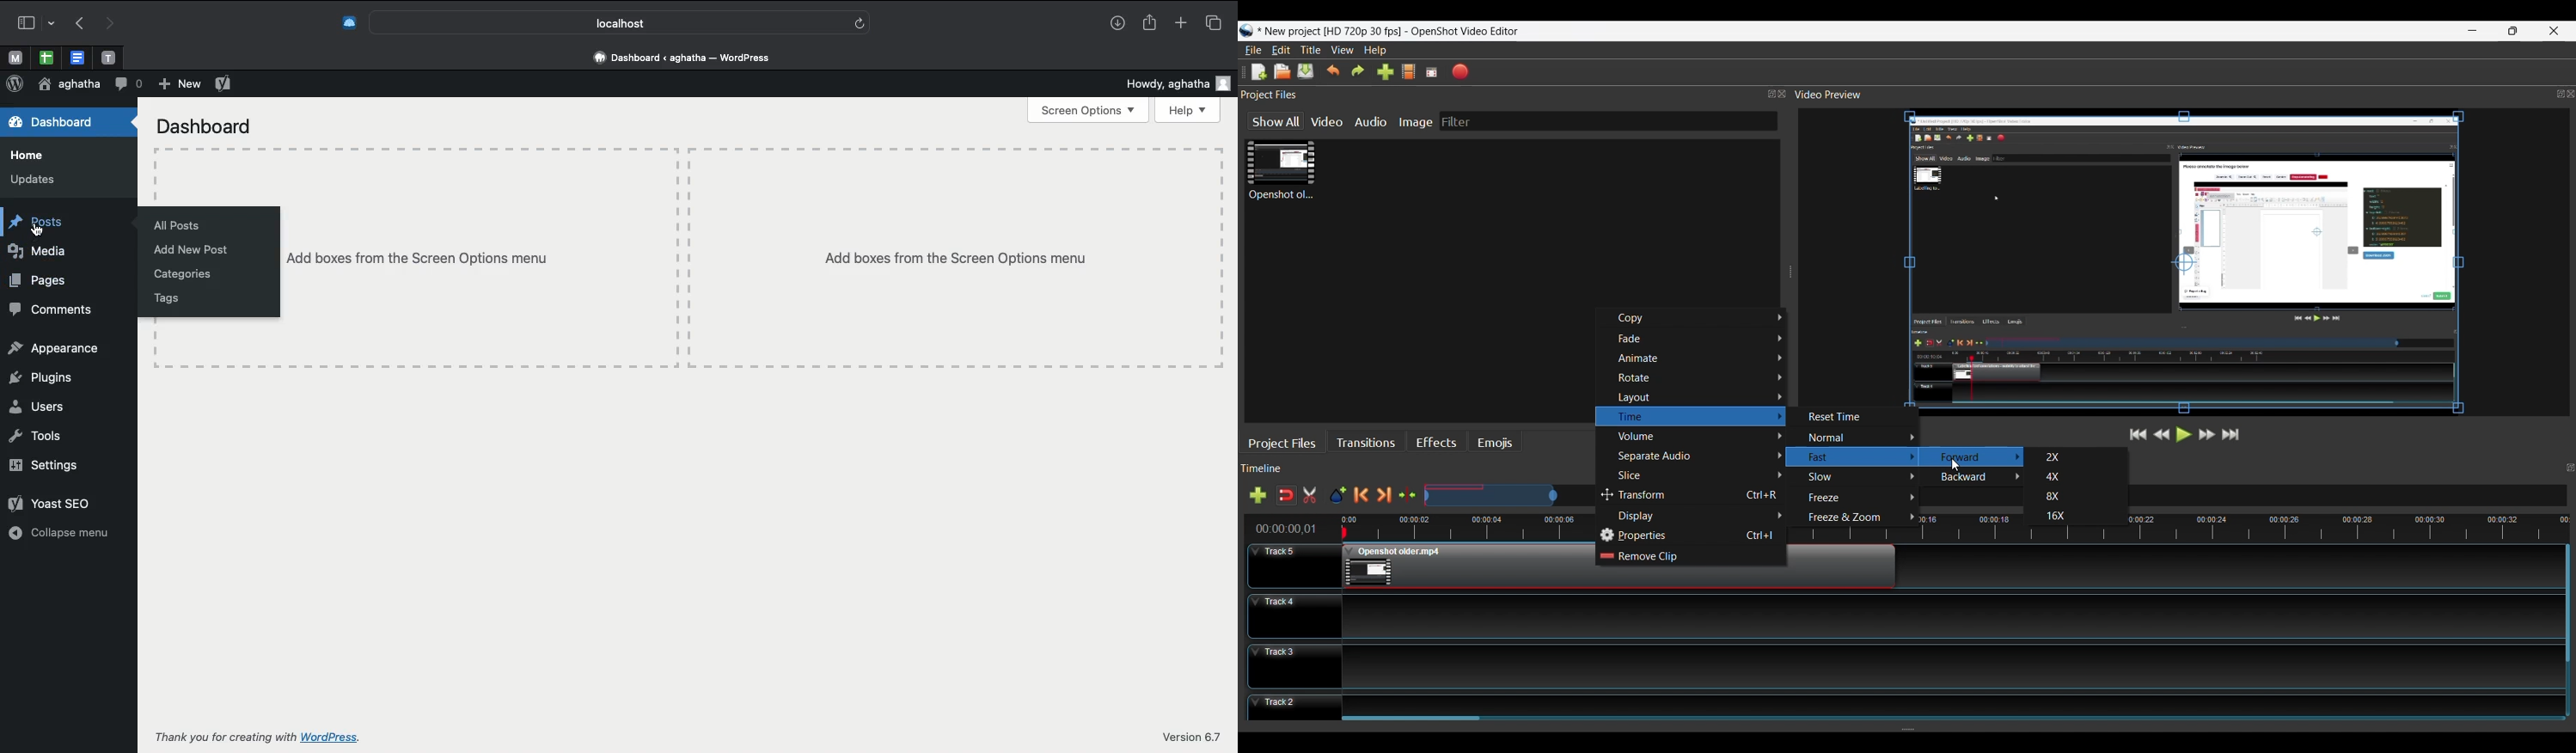 This screenshot has height=756, width=2576. What do you see at coordinates (1360, 73) in the screenshot?
I see `Redo` at bounding box center [1360, 73].